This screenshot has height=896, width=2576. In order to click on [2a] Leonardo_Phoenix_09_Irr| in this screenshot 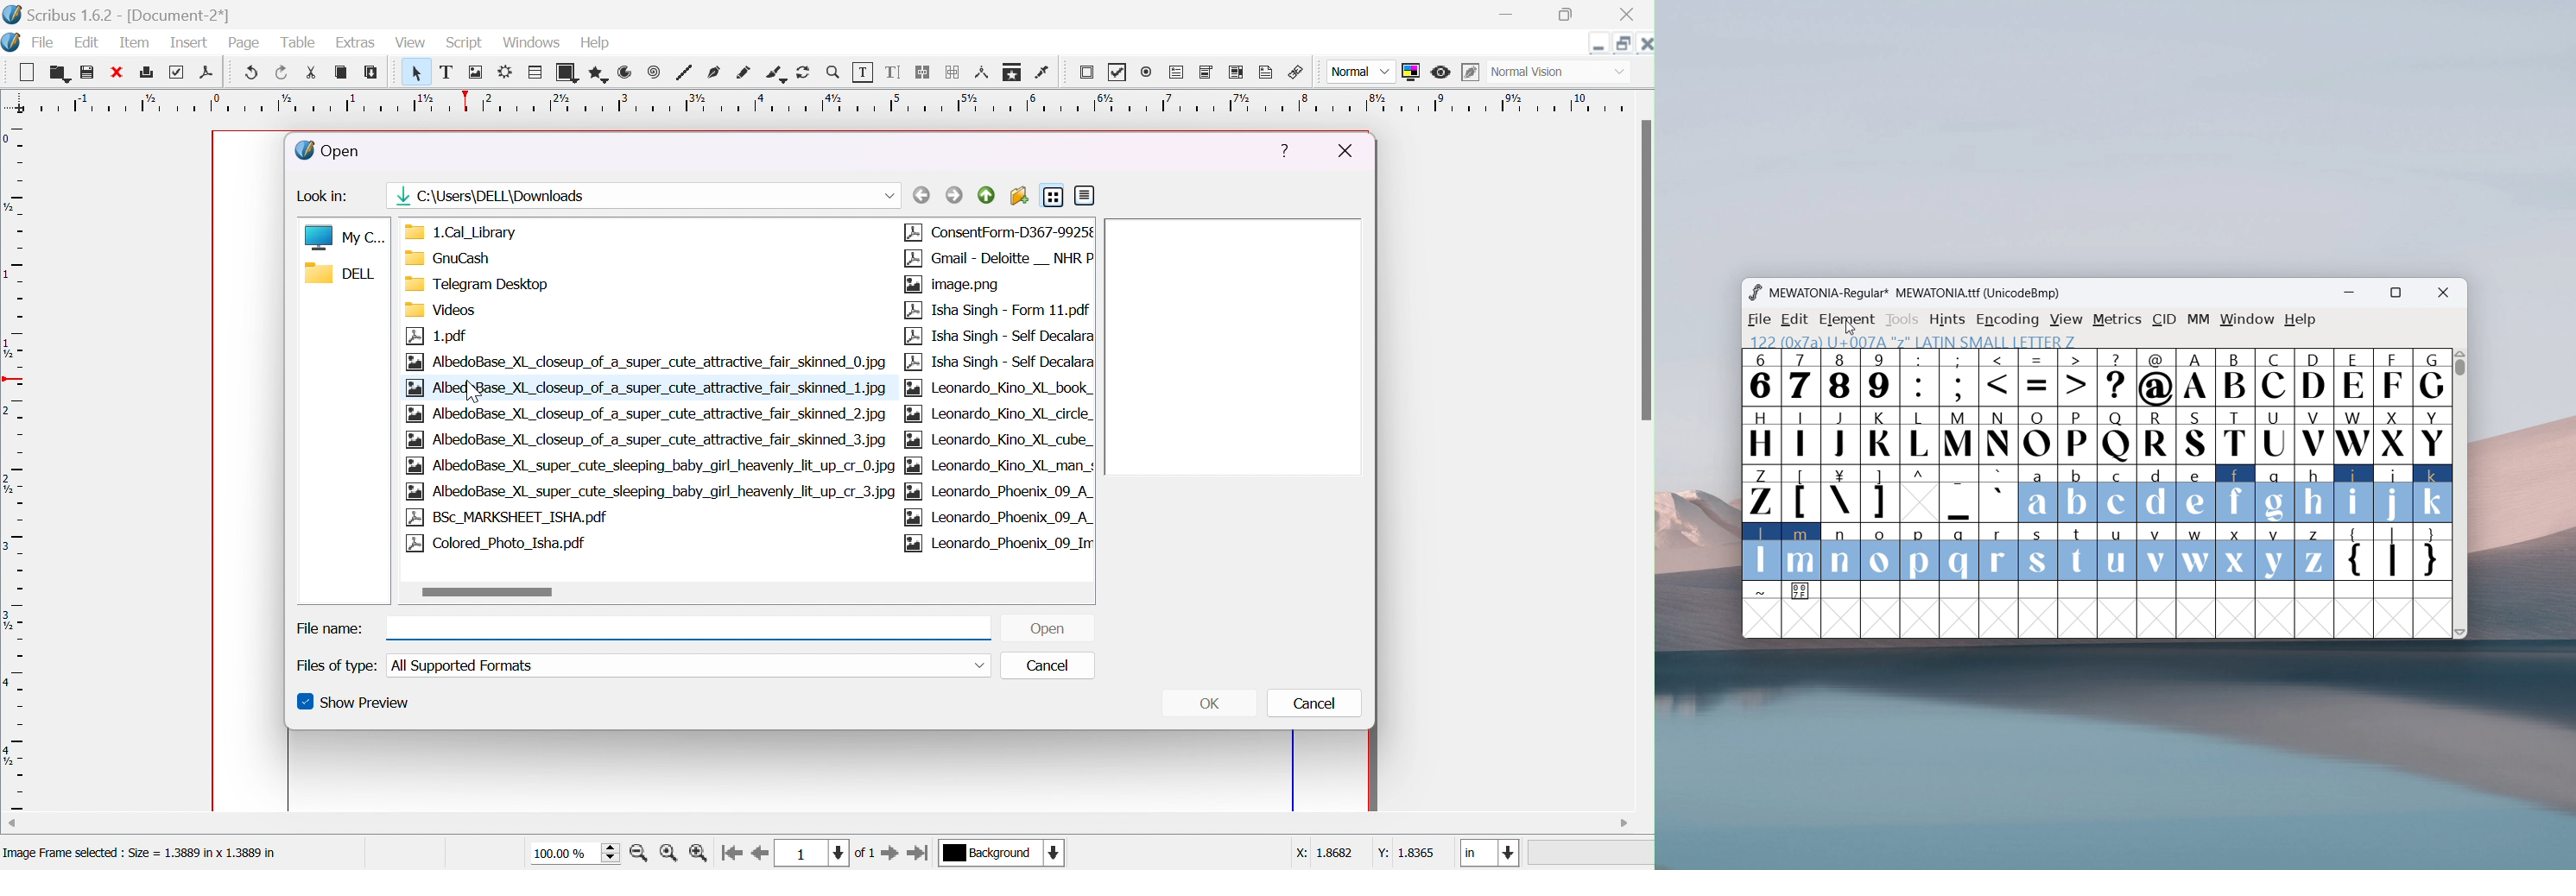, I will do `click(988, 543)`.